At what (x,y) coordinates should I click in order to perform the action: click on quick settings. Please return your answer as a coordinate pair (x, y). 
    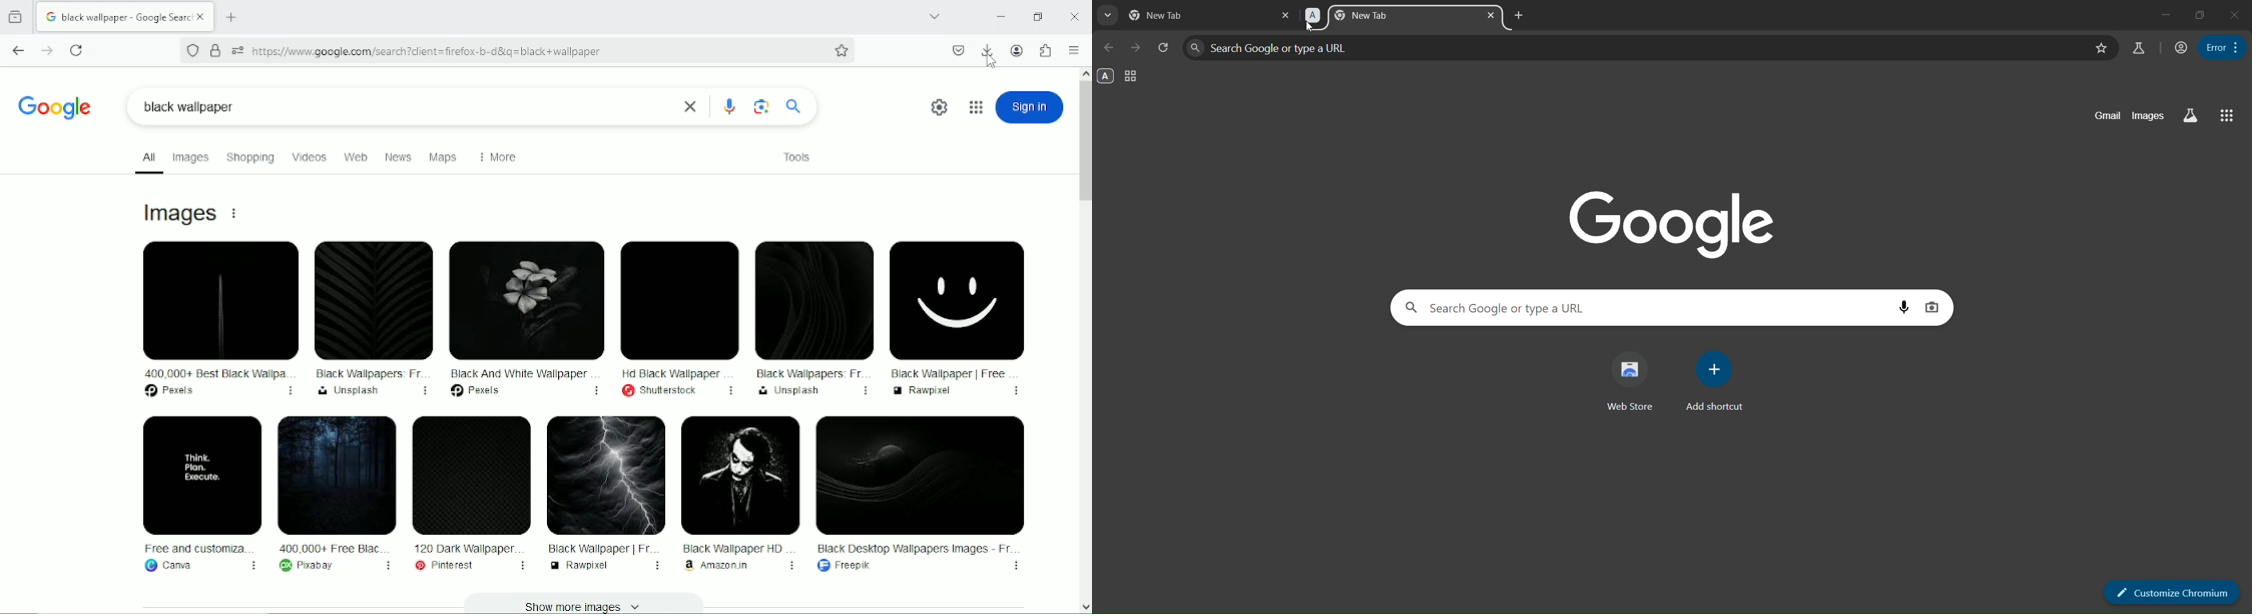
    Looking at the image, I should click on (939, 107).